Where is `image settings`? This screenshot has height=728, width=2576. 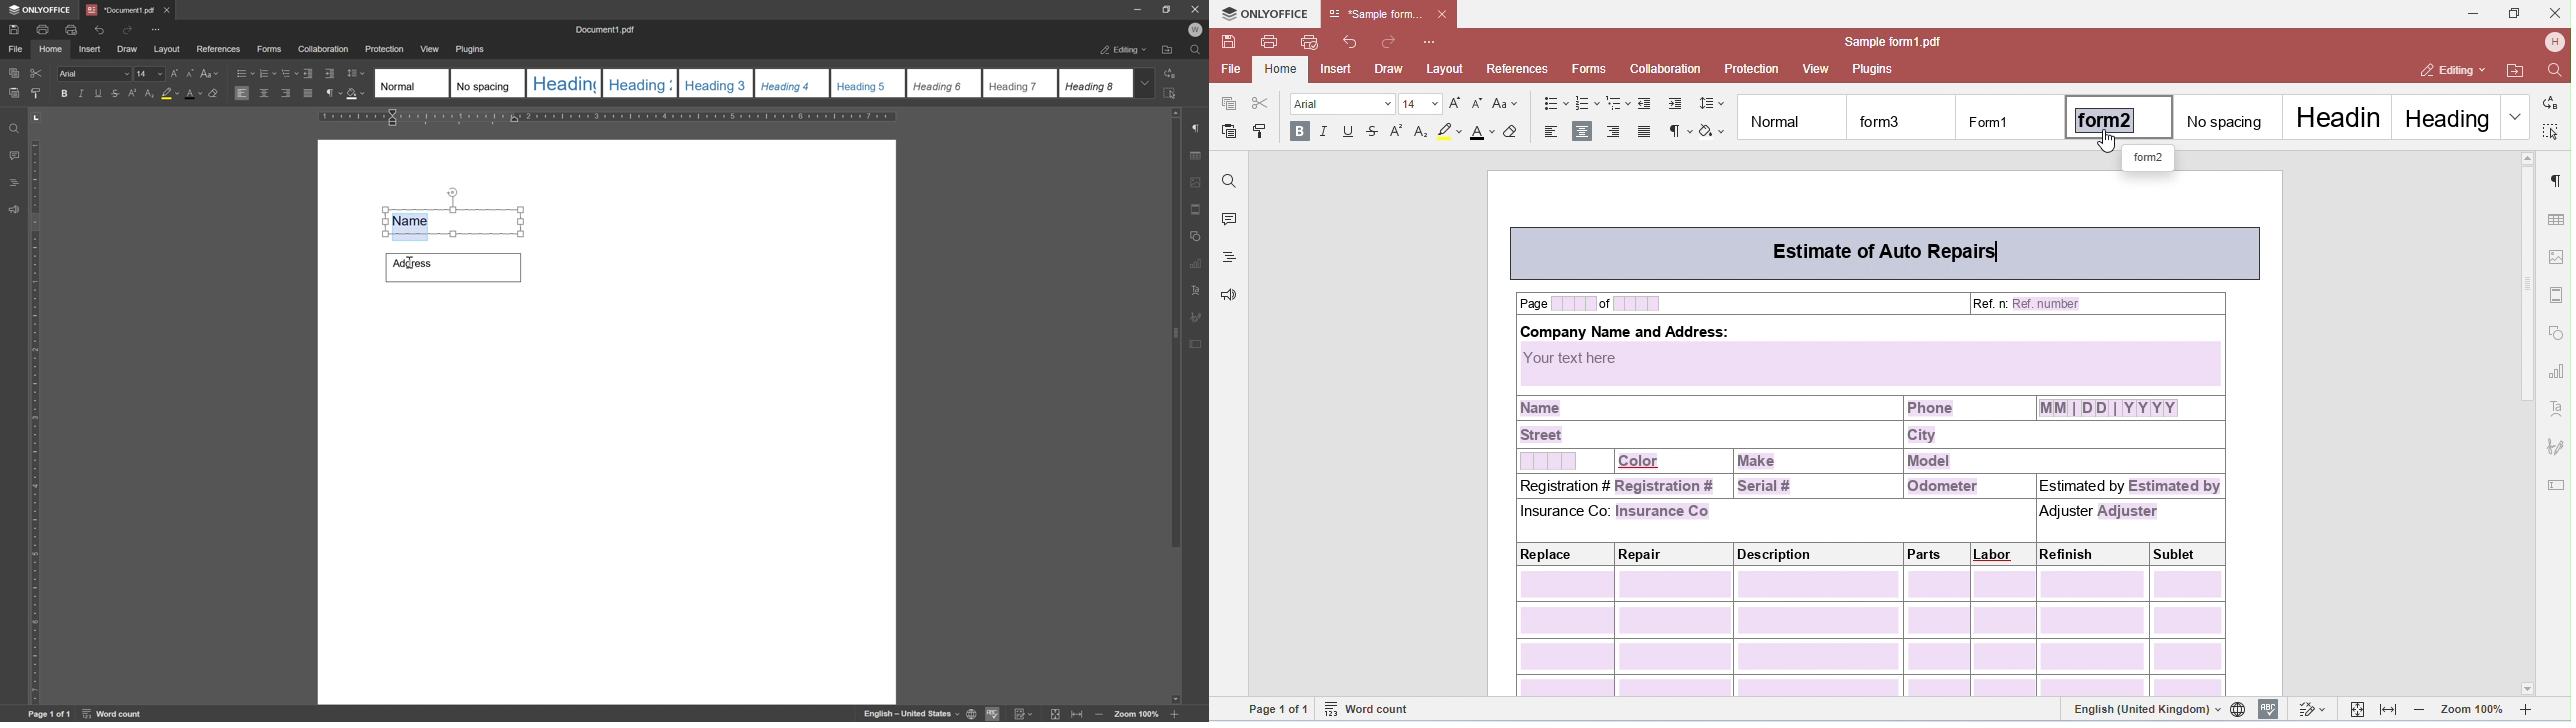
image settings is located at coordinates (1200, 185).